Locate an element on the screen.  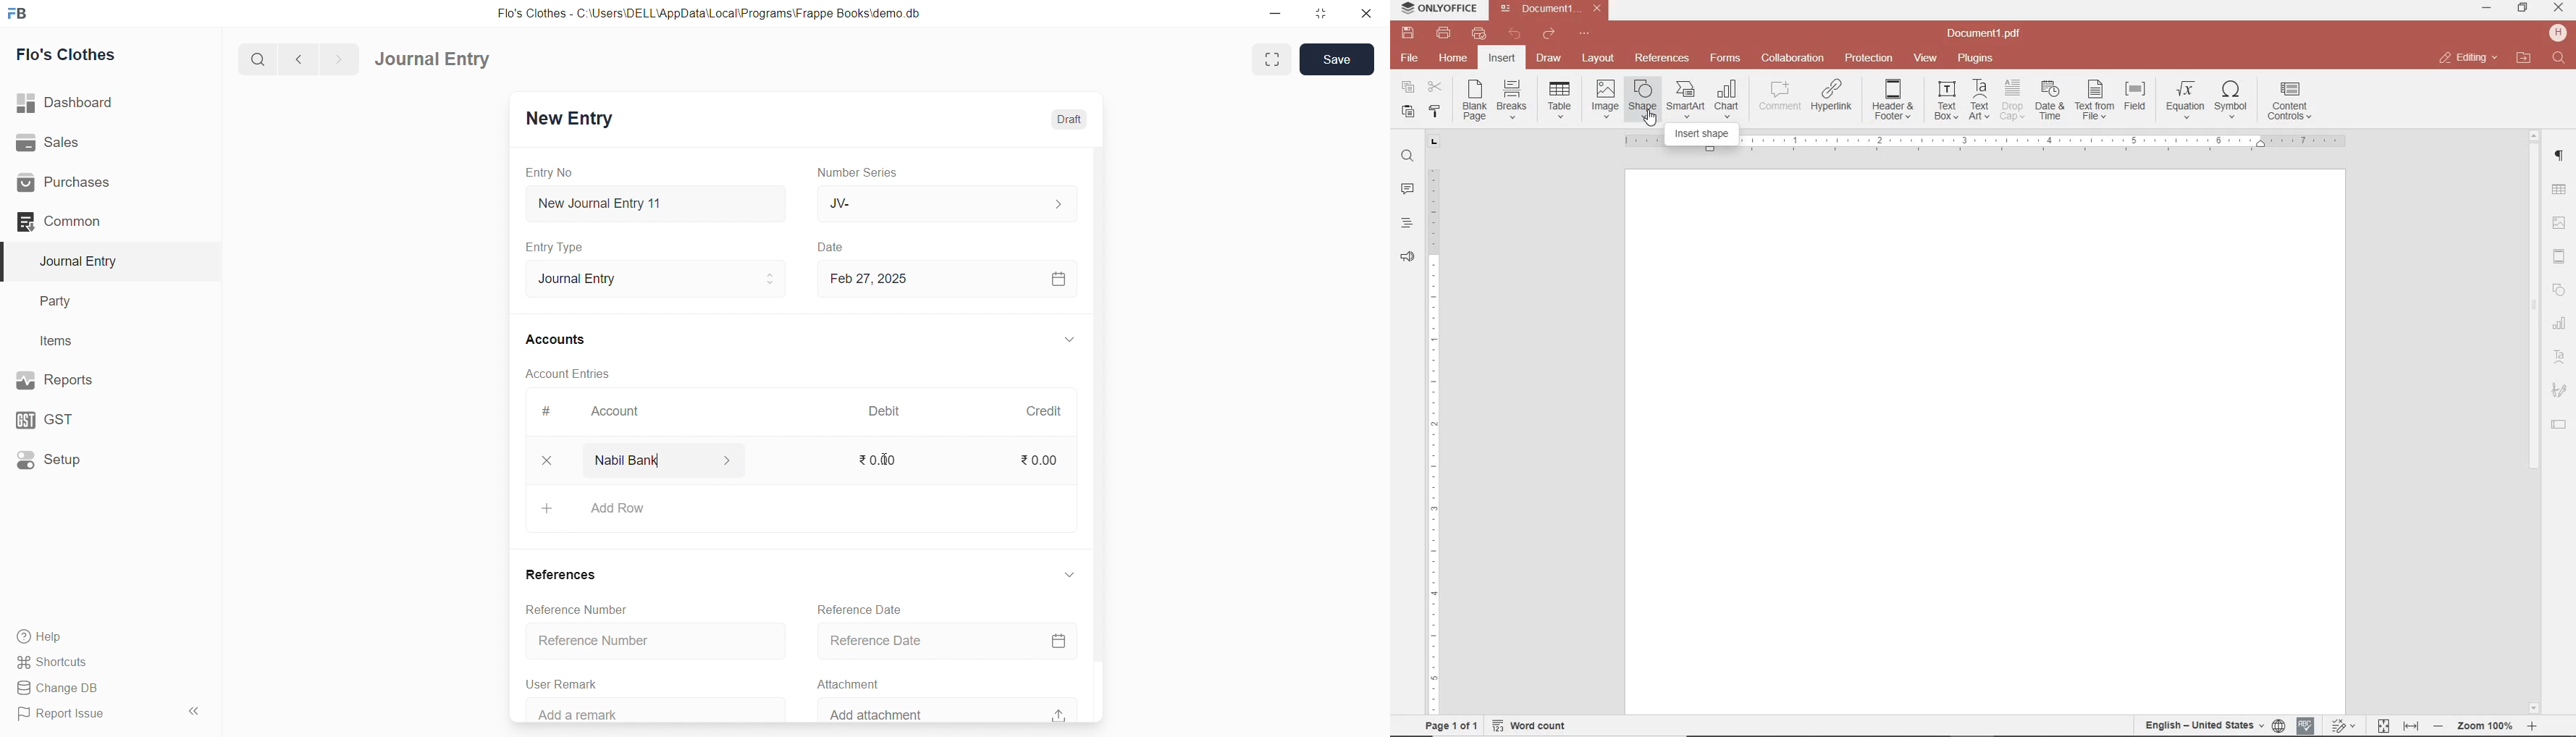
Help is located at coordinates (91, 638).